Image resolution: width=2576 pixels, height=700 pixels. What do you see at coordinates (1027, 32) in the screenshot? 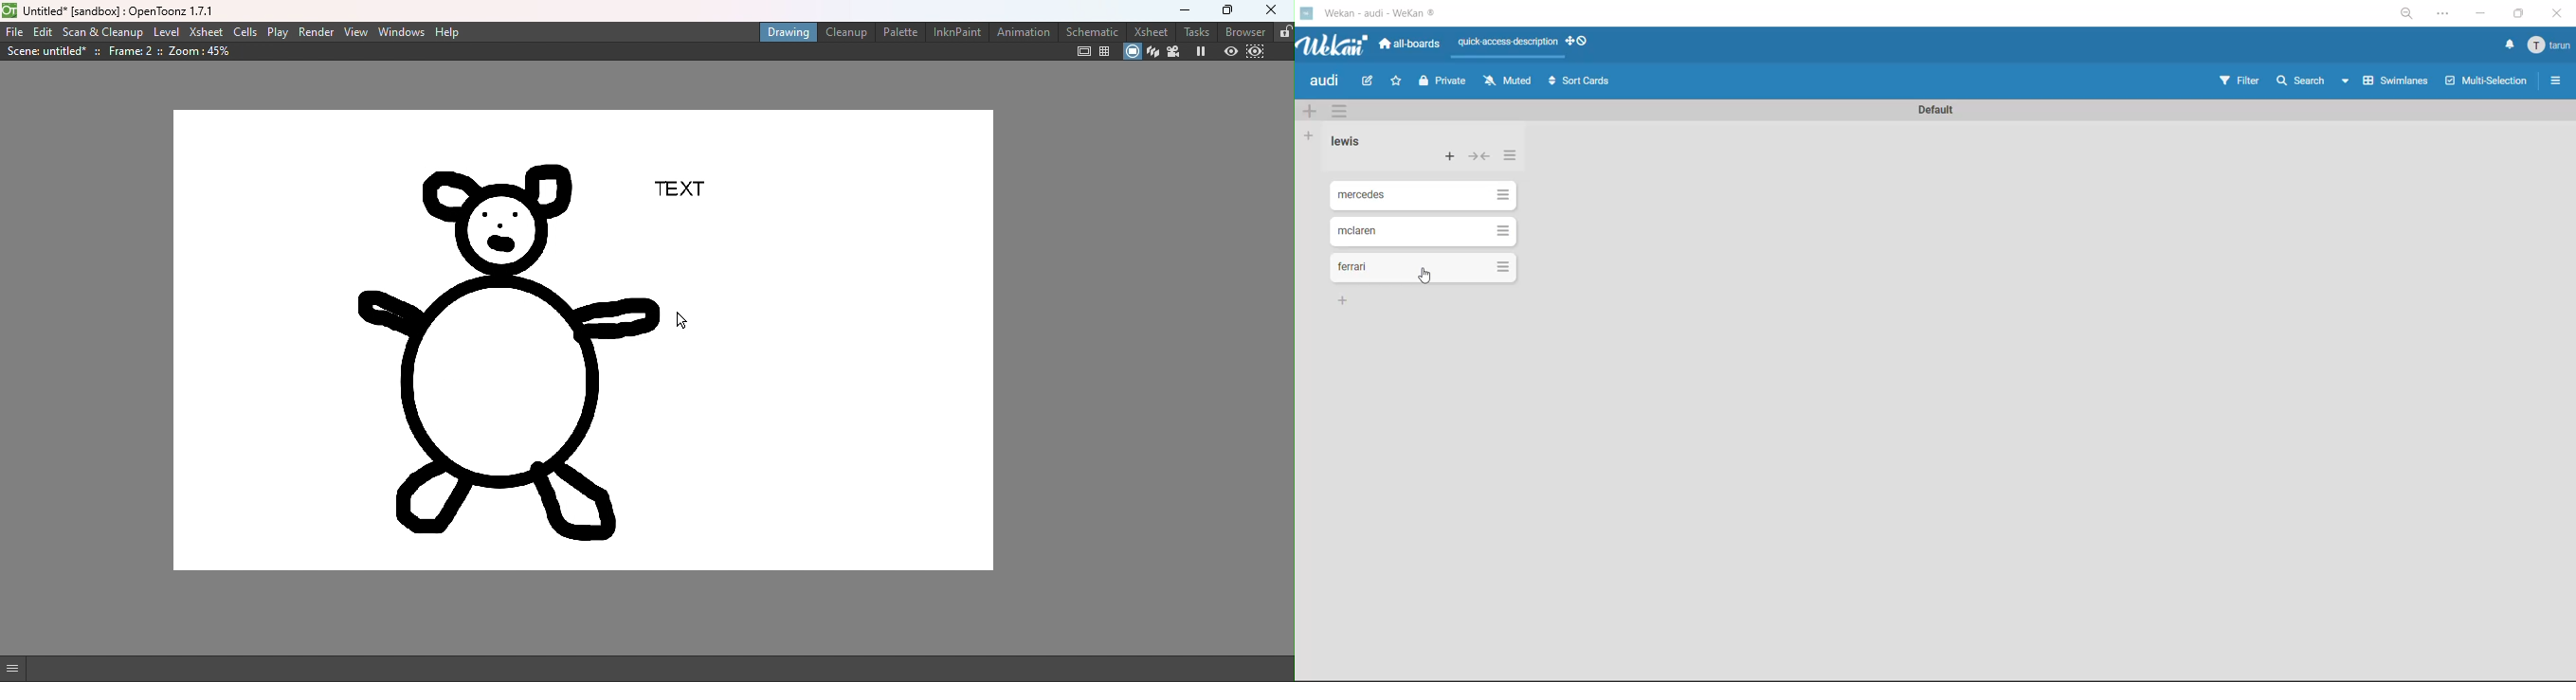
I see `Animation` at bounding box center [1027, 32].